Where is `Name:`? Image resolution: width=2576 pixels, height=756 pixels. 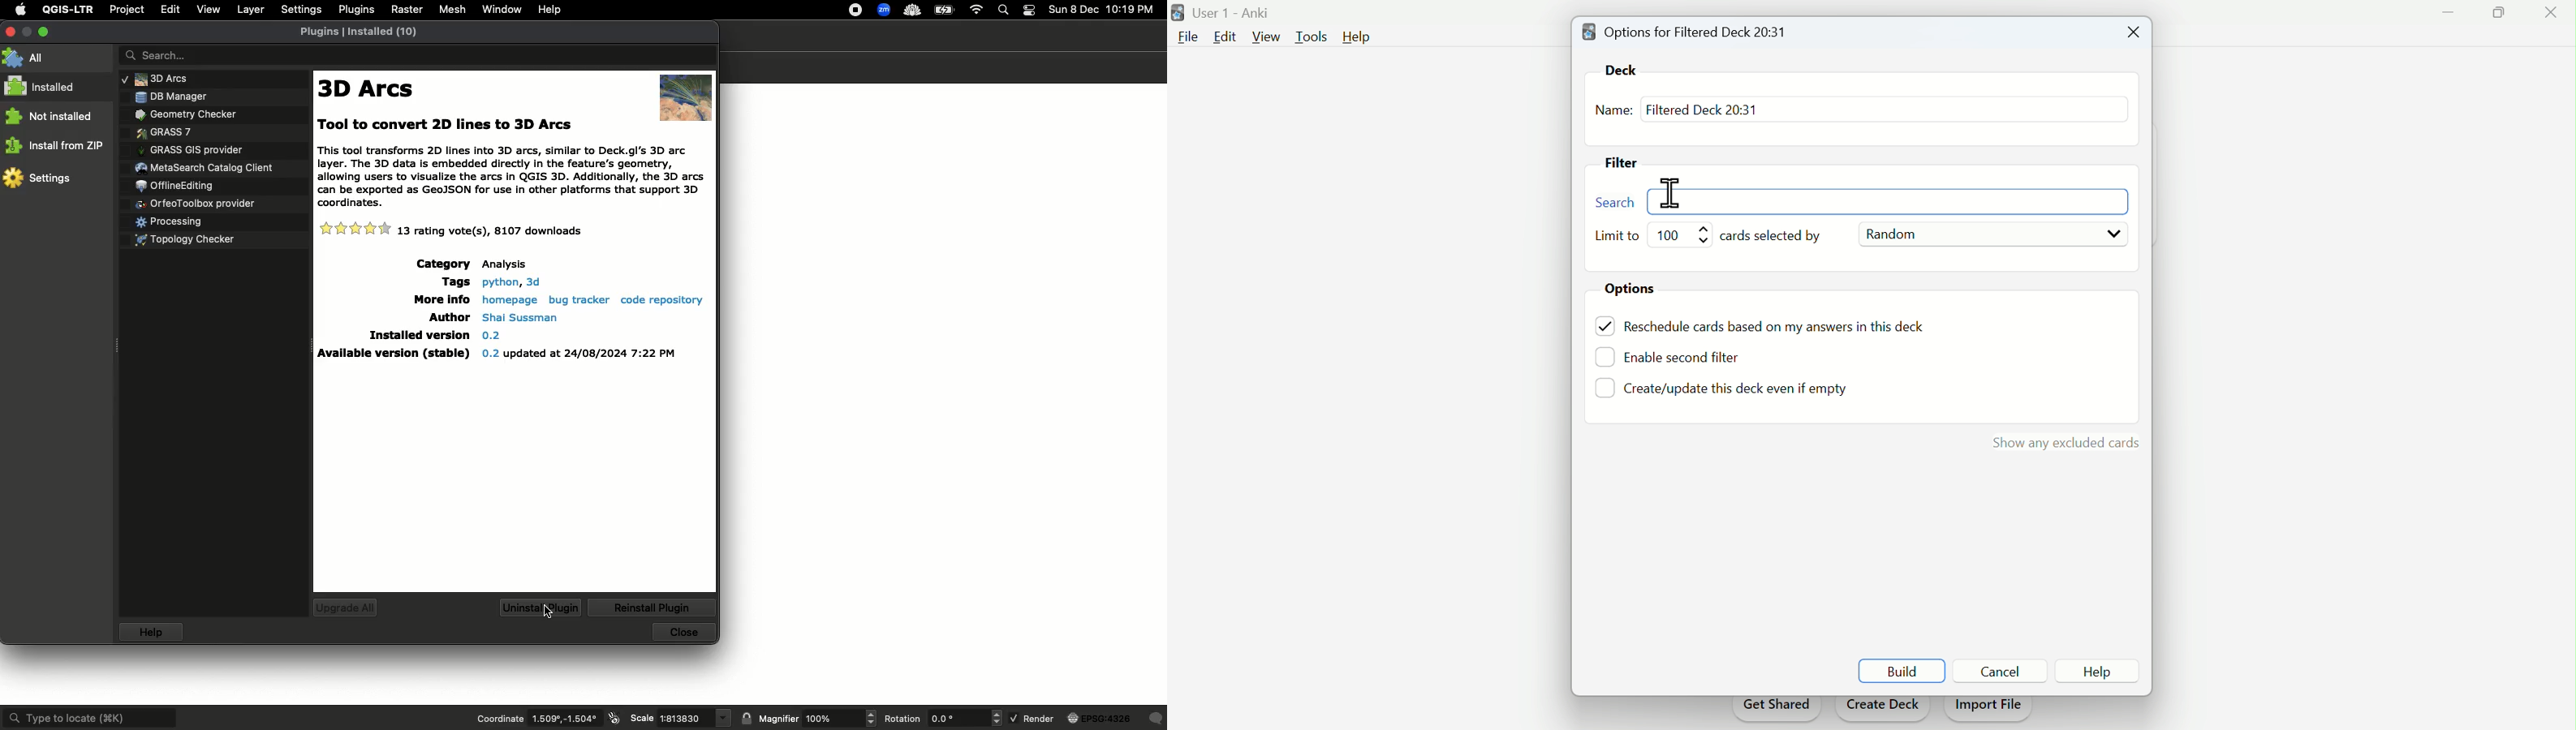
Name: is located at coordinates (1614, 112).